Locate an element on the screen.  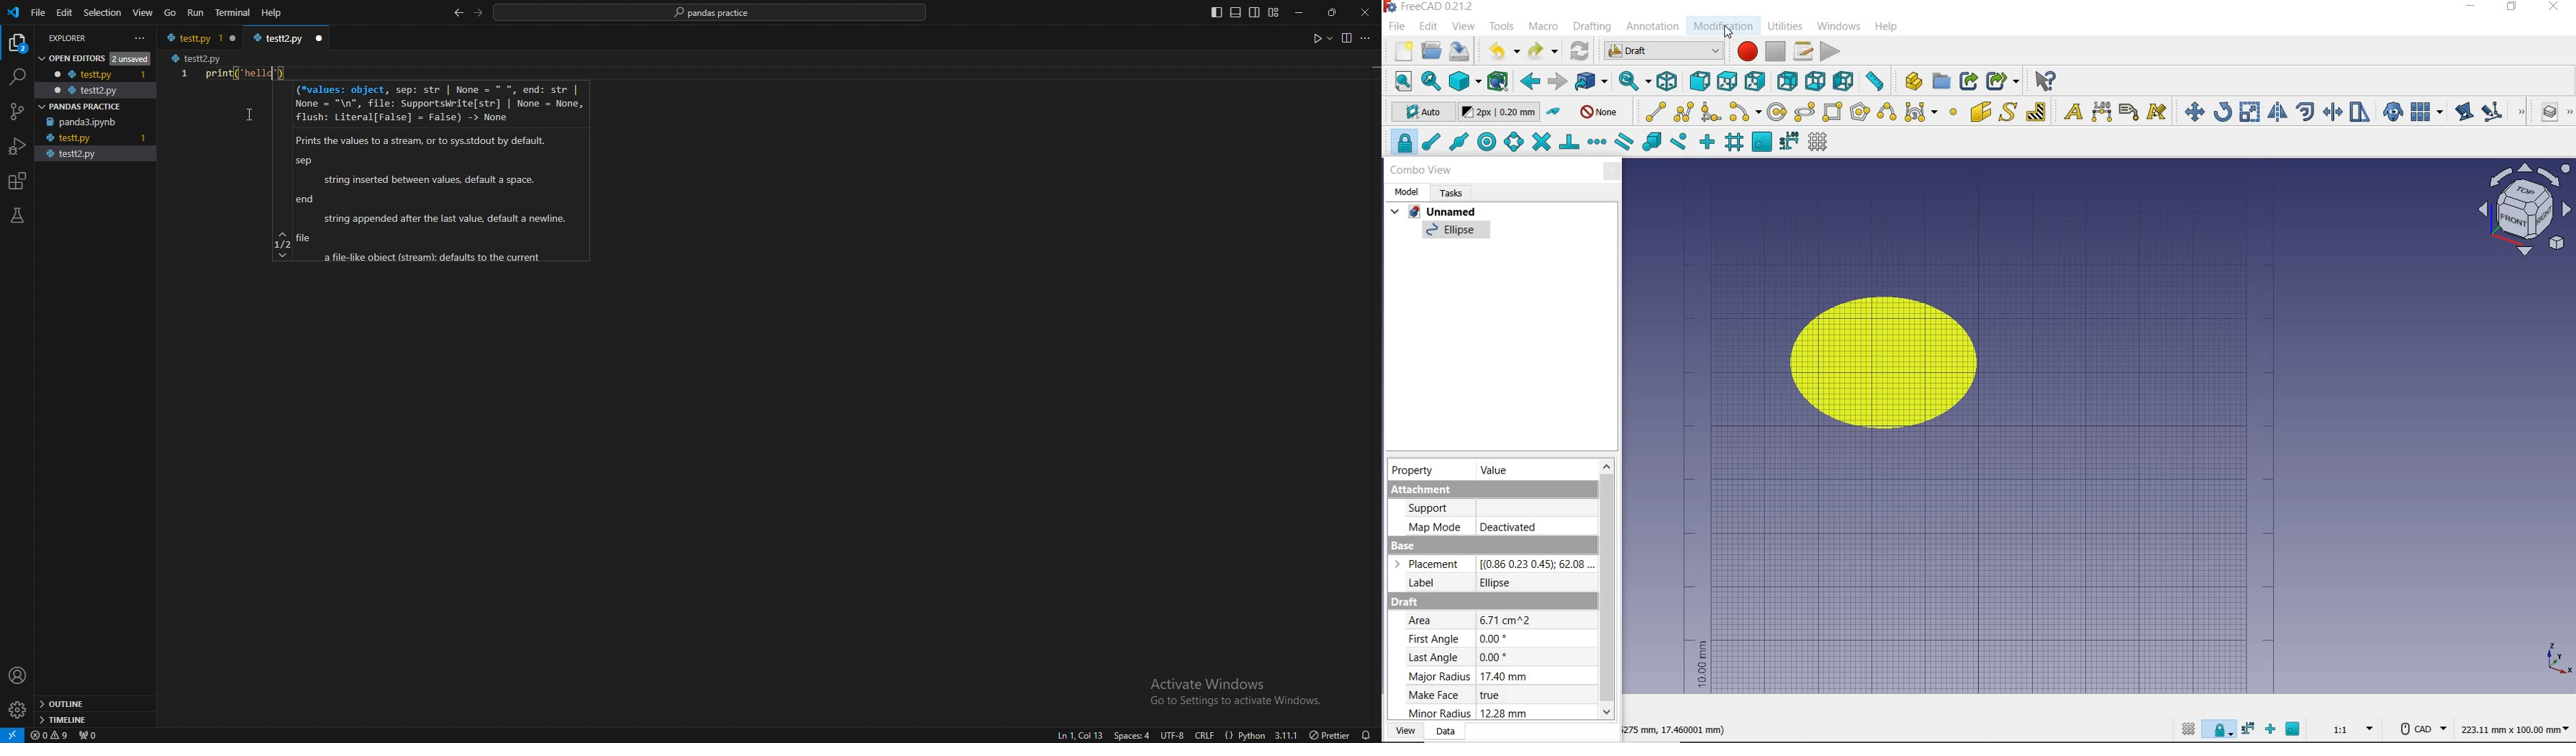
macro recording is located at coordinates (1744, 52).